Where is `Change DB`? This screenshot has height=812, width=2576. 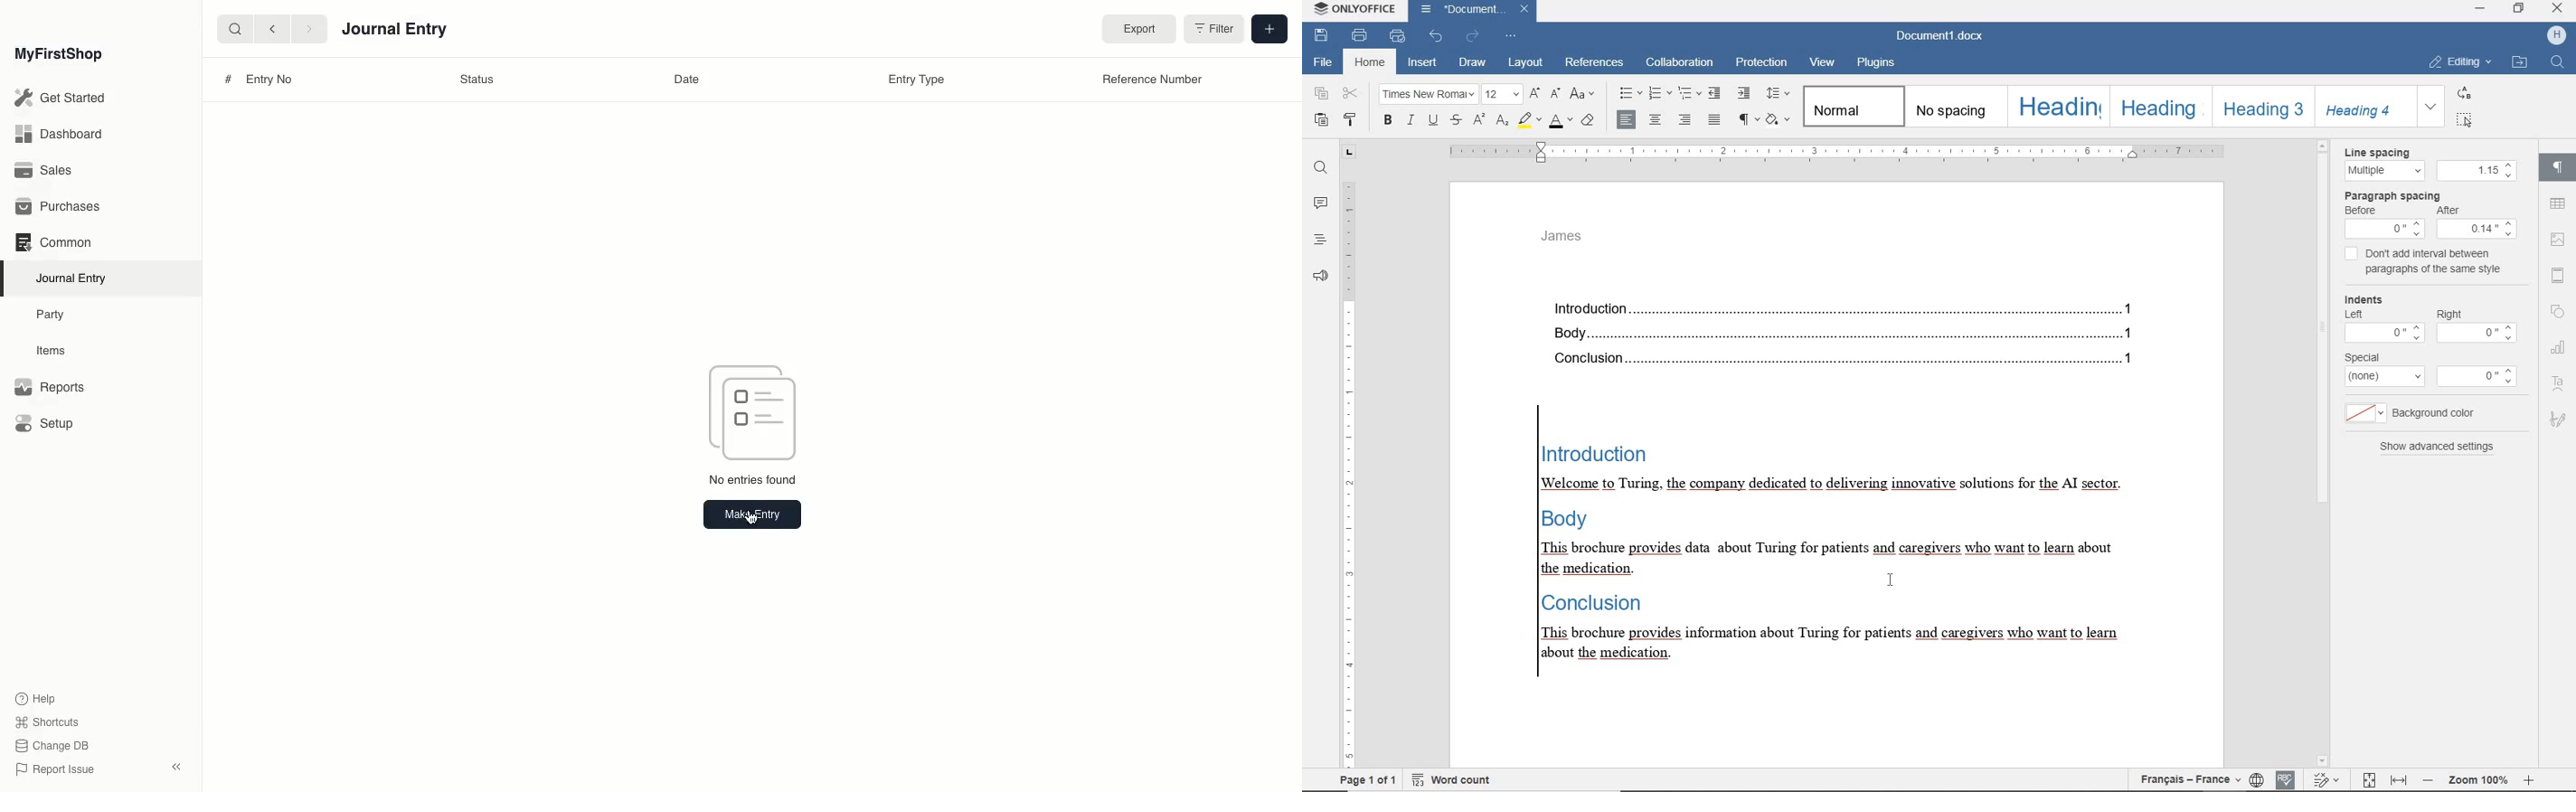 Change DB is located at coordinates (52, 747).